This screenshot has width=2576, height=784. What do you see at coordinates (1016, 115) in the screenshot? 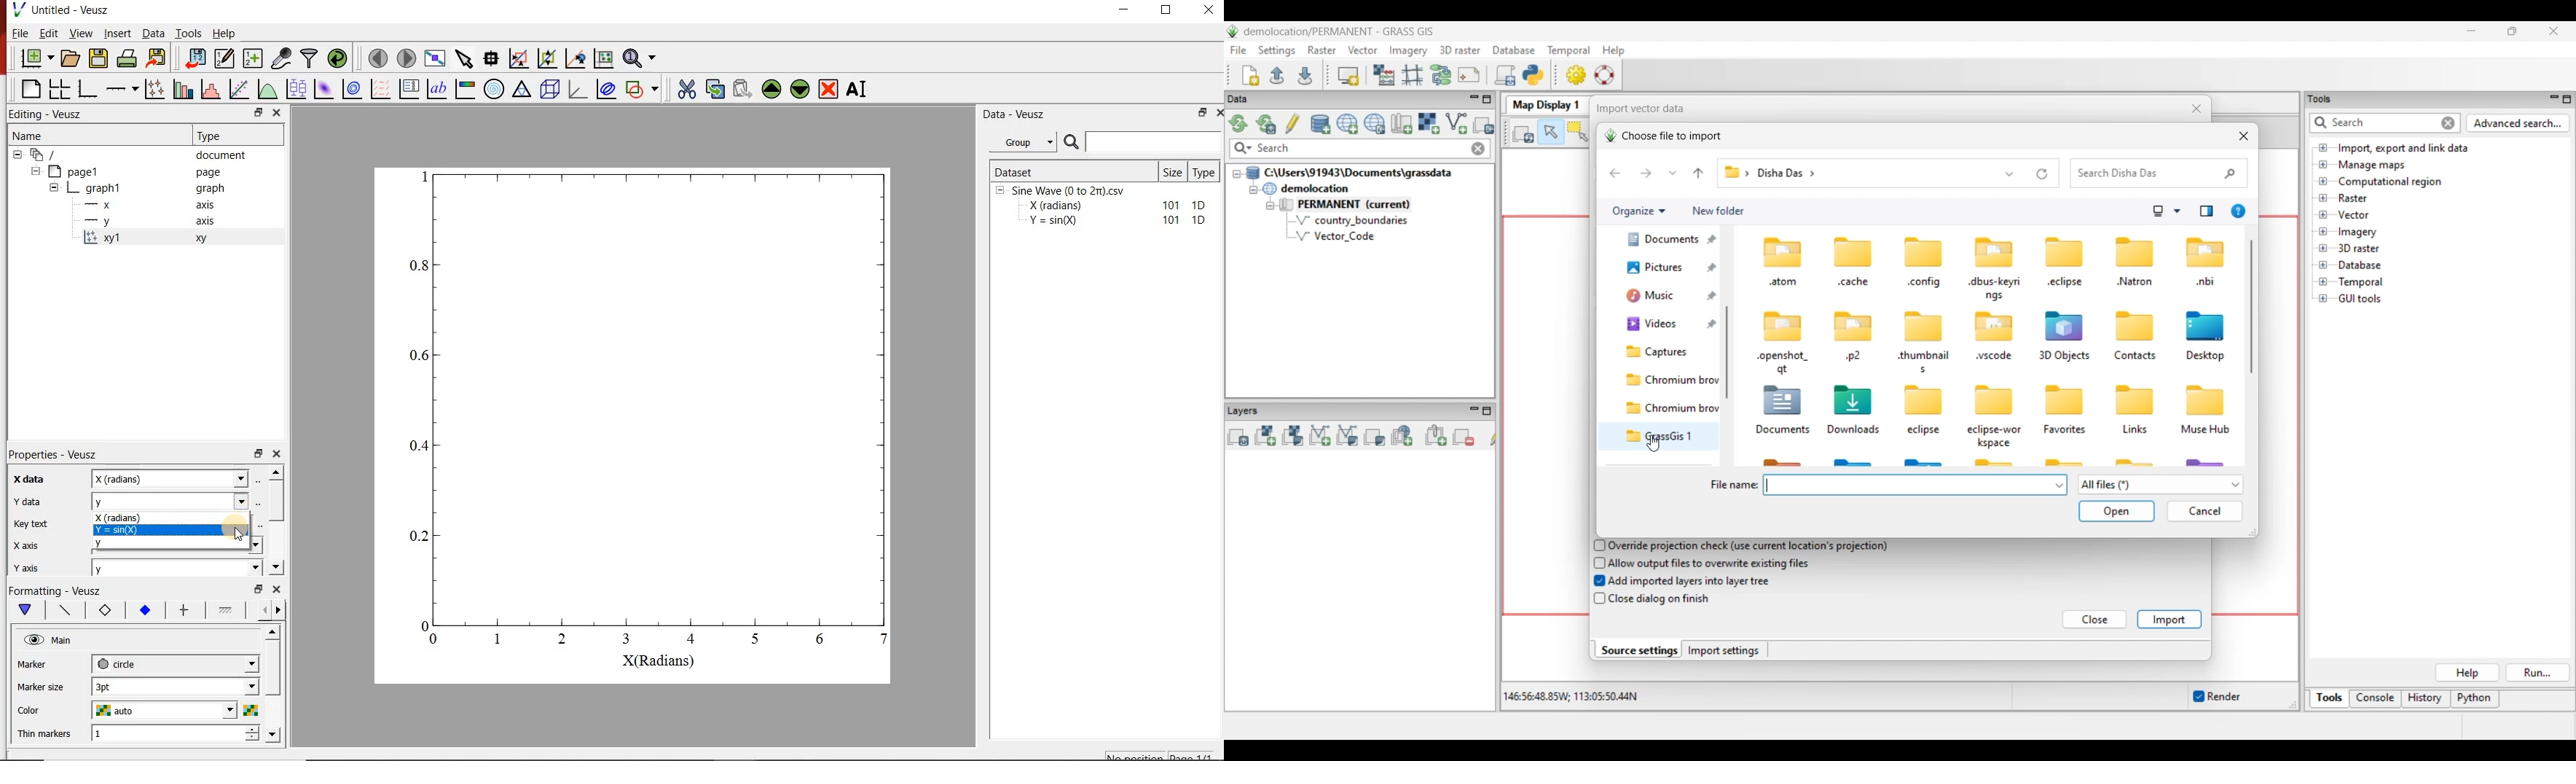
I see `Data - Veusz` at bounding box center [1016, 115].